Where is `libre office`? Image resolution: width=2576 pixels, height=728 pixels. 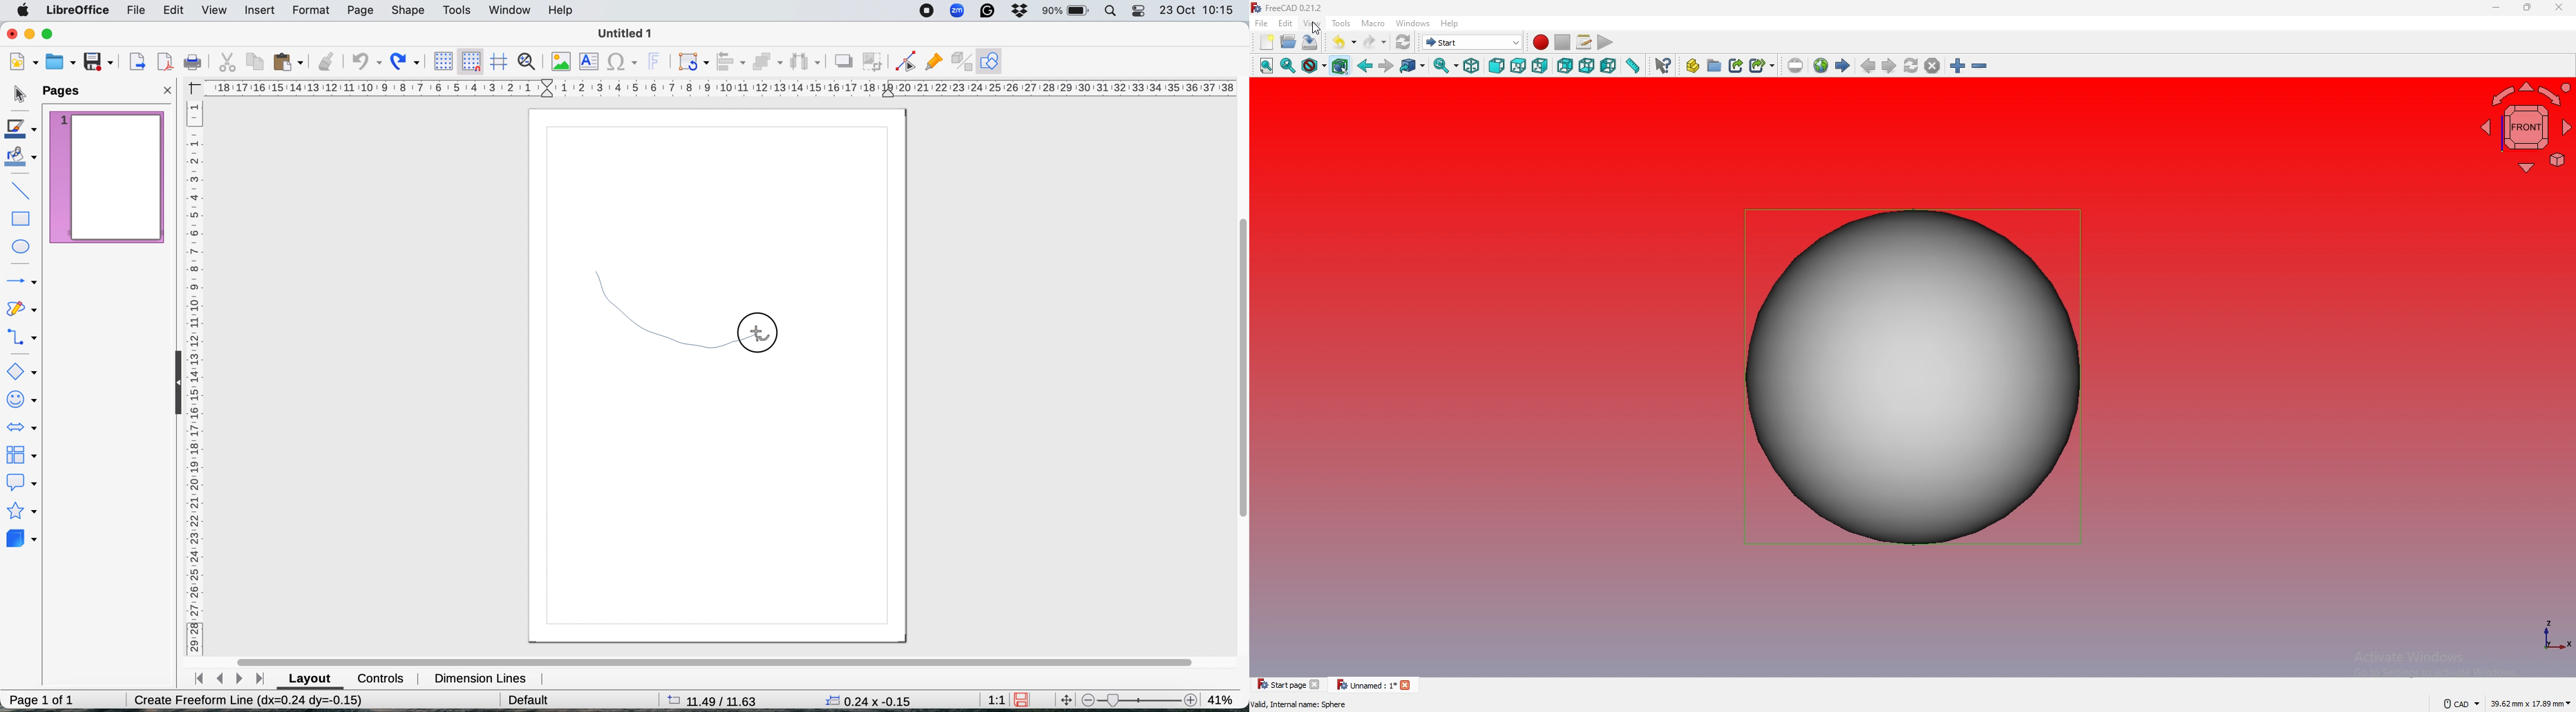 libre office is located at coordinates (79, 11).